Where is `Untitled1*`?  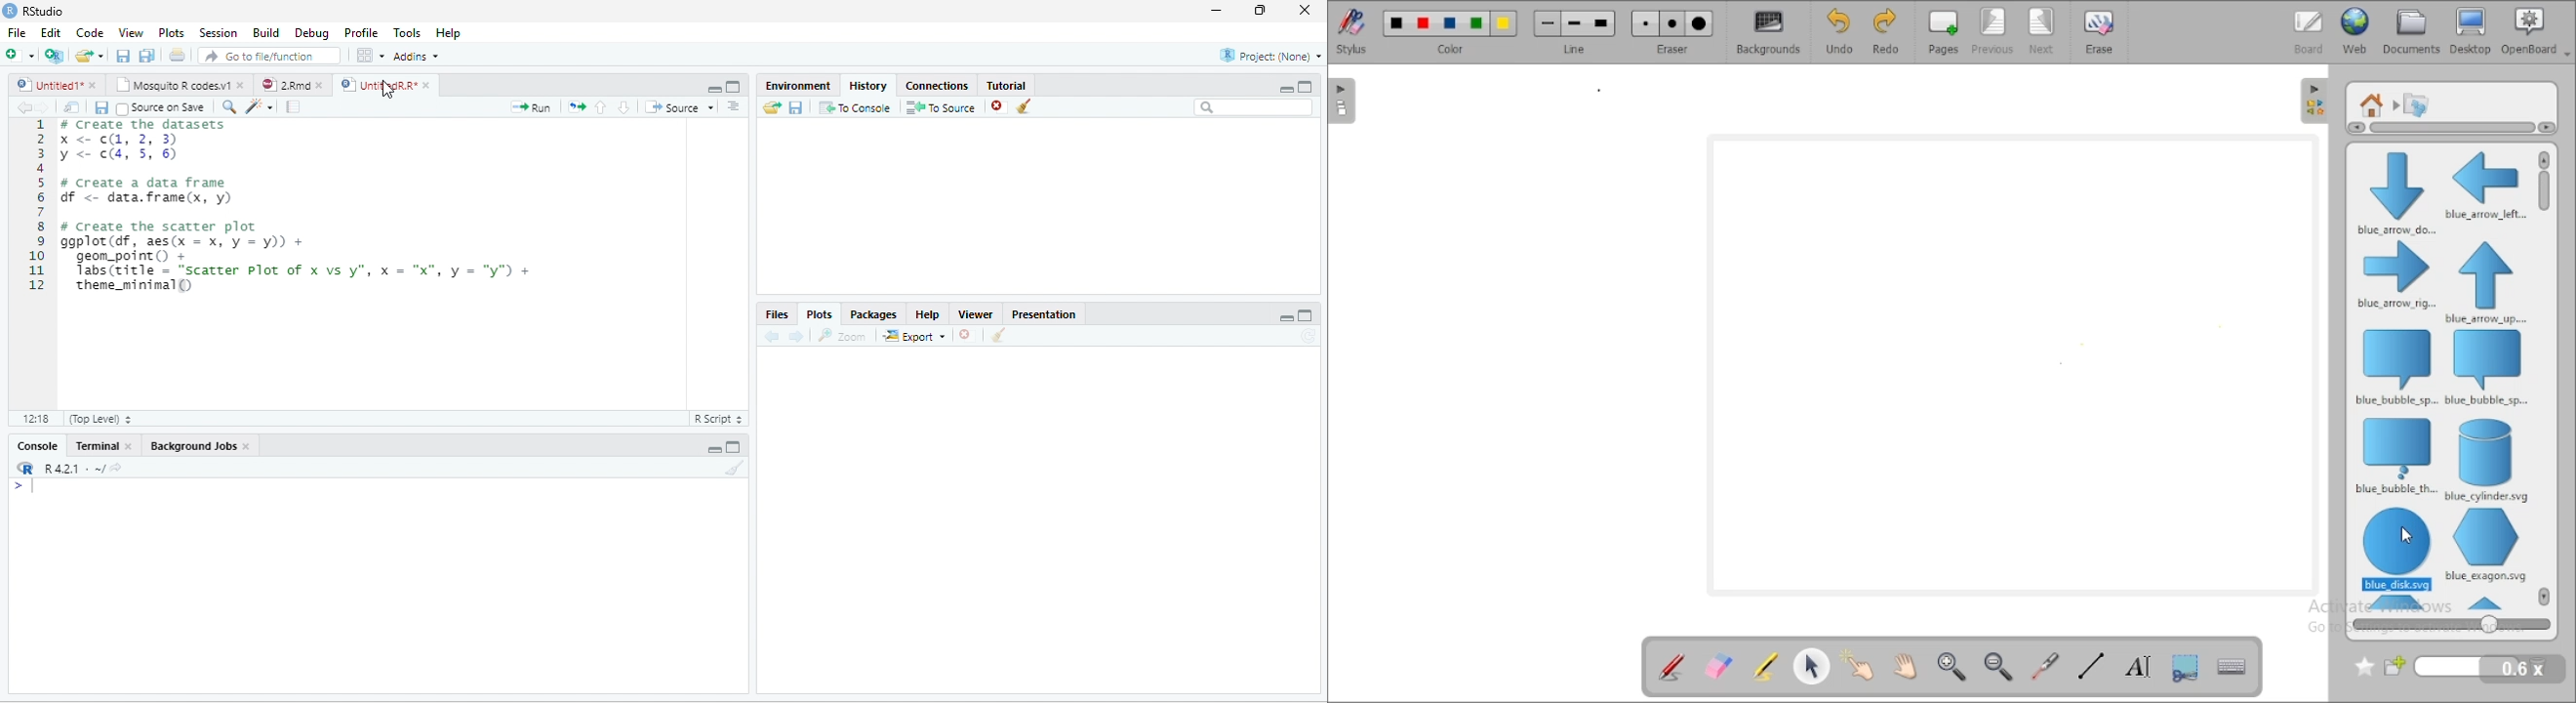
Untitled1* is located at coordinates (47, 85).